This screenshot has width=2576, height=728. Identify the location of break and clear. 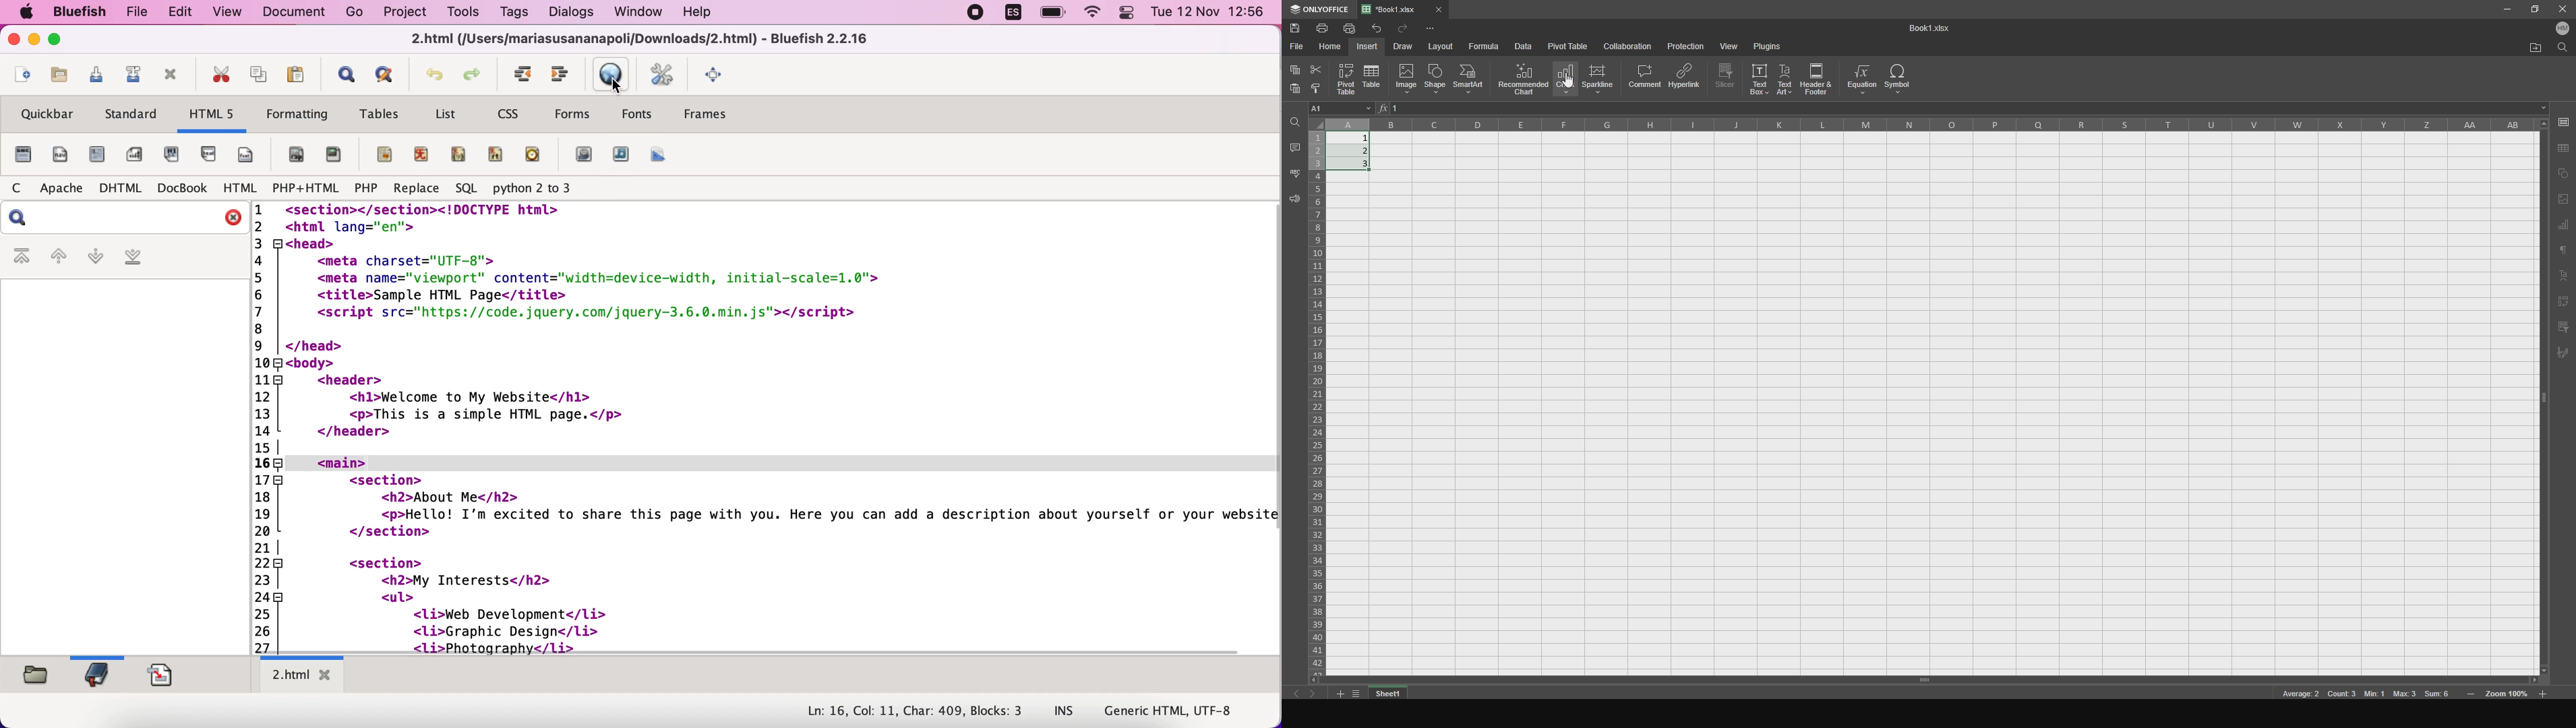
(249, 157).